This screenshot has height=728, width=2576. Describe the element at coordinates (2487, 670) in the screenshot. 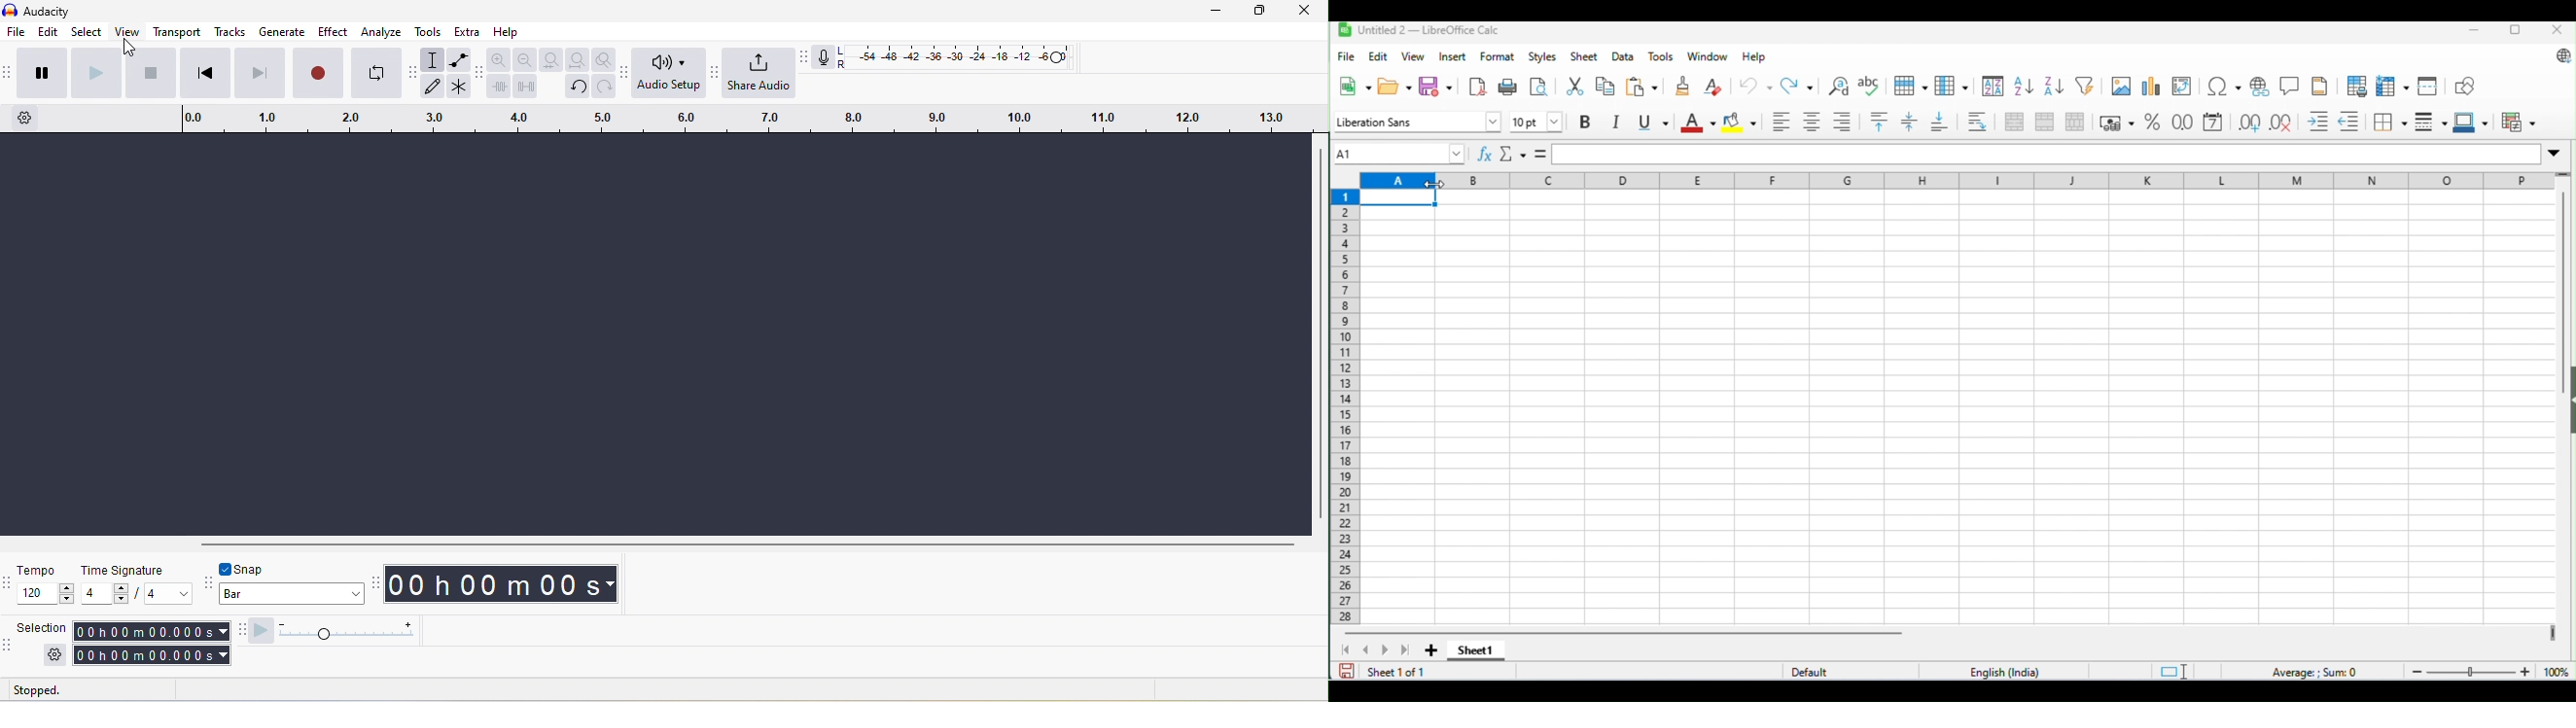

I see `zoom` at that location.